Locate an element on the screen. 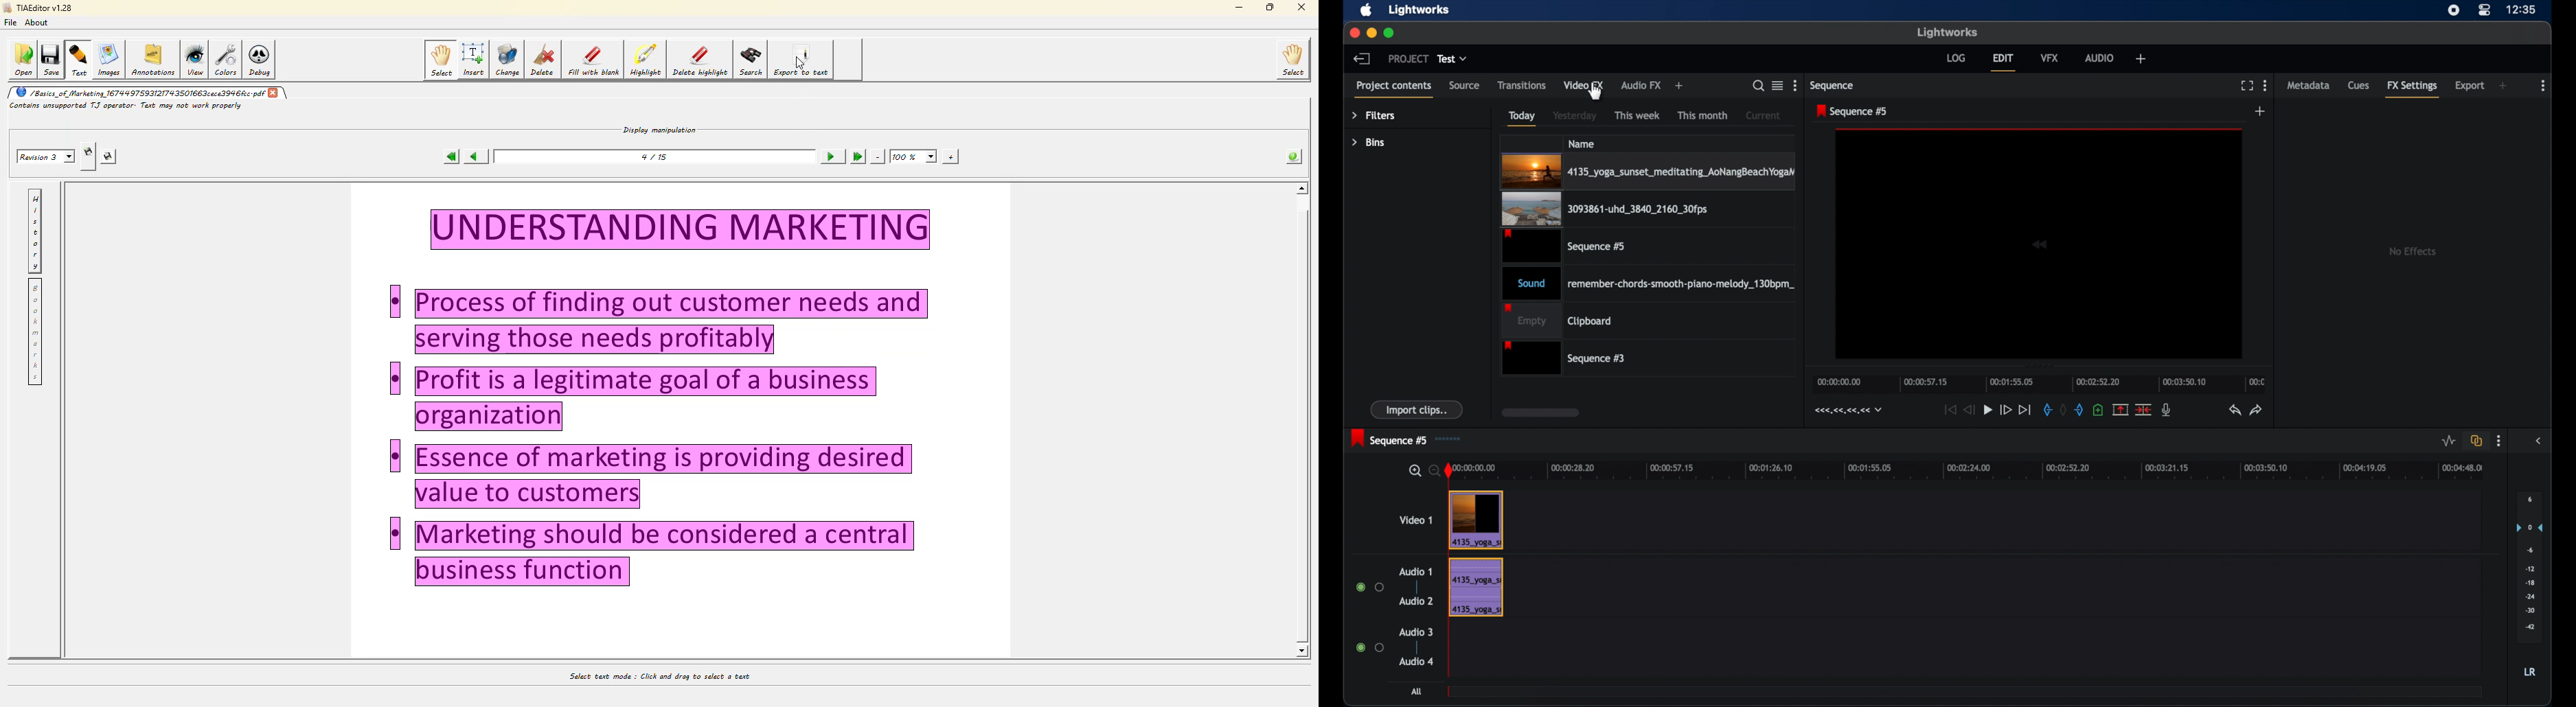 The height and width of the screenshot is (728, 2576). more options is located at coordinates (2265, 85).